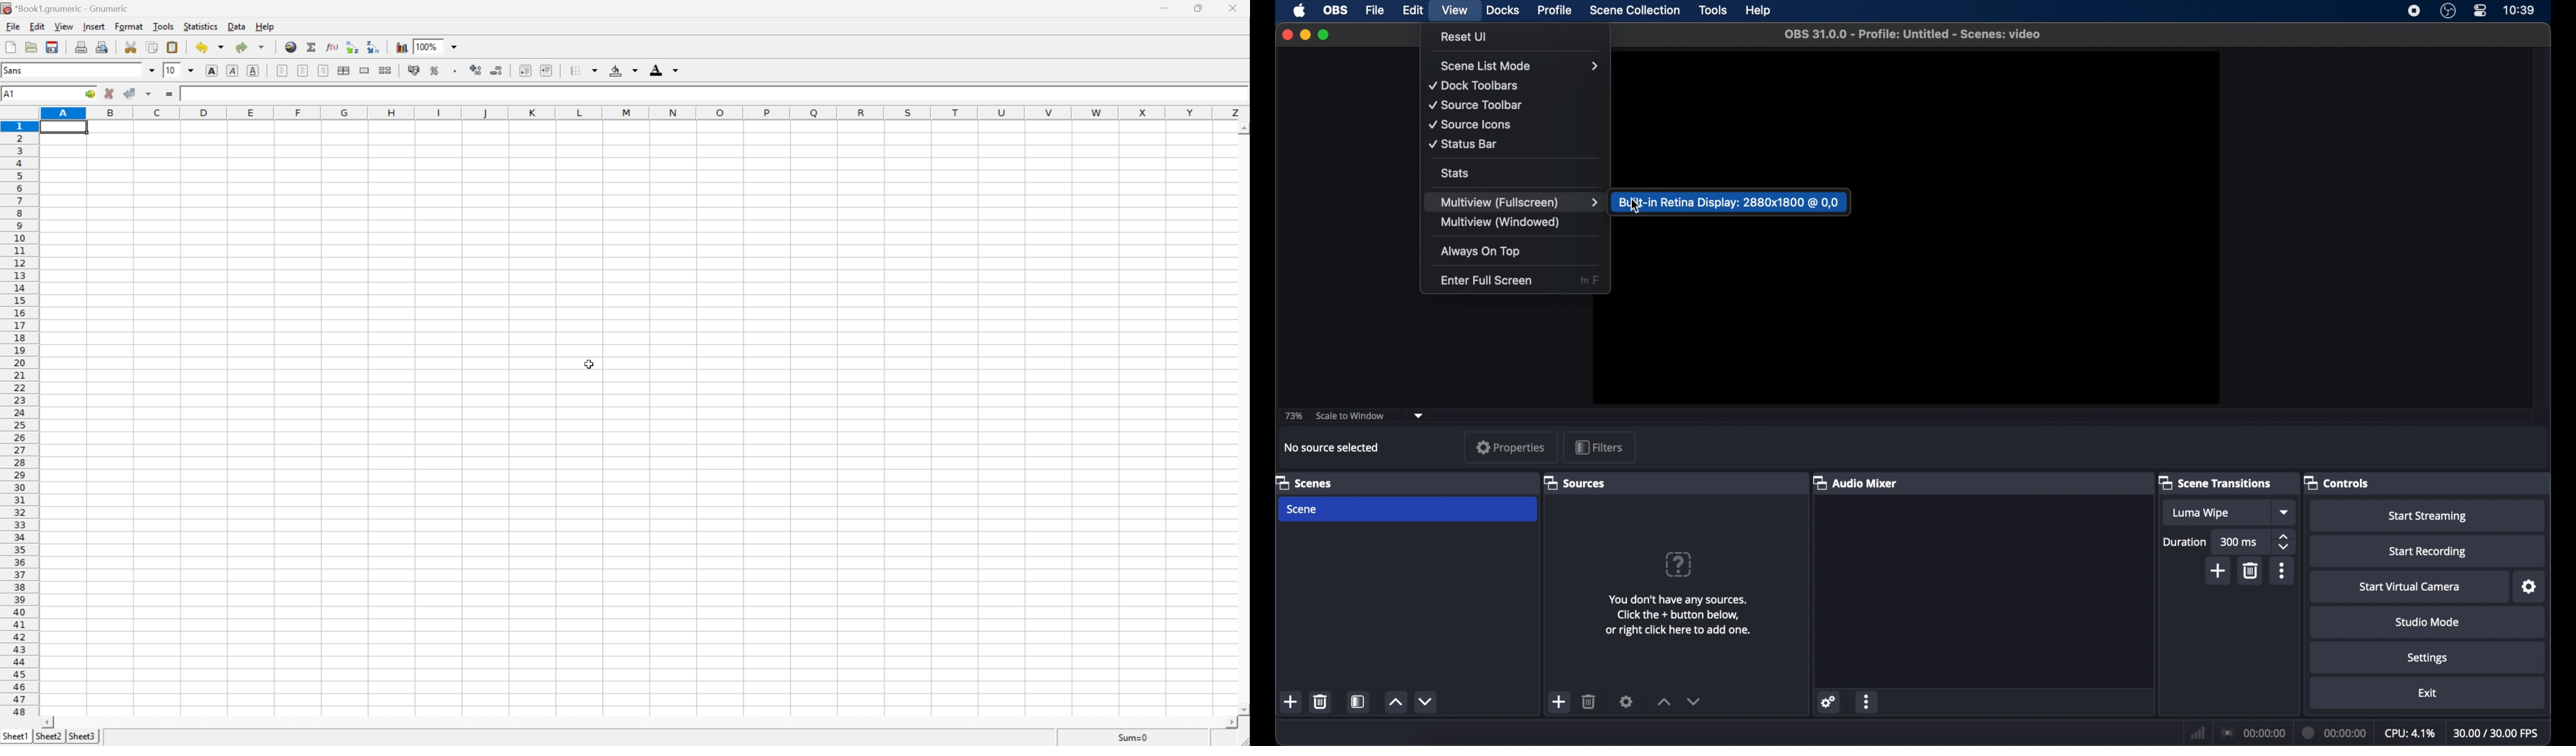  What do you see at coordinates (1916, 34) in the screenshot?
I see `OBS 31.0.0 - Profile: Untitled - Scenes: video` at bounding box center [1916, 34].